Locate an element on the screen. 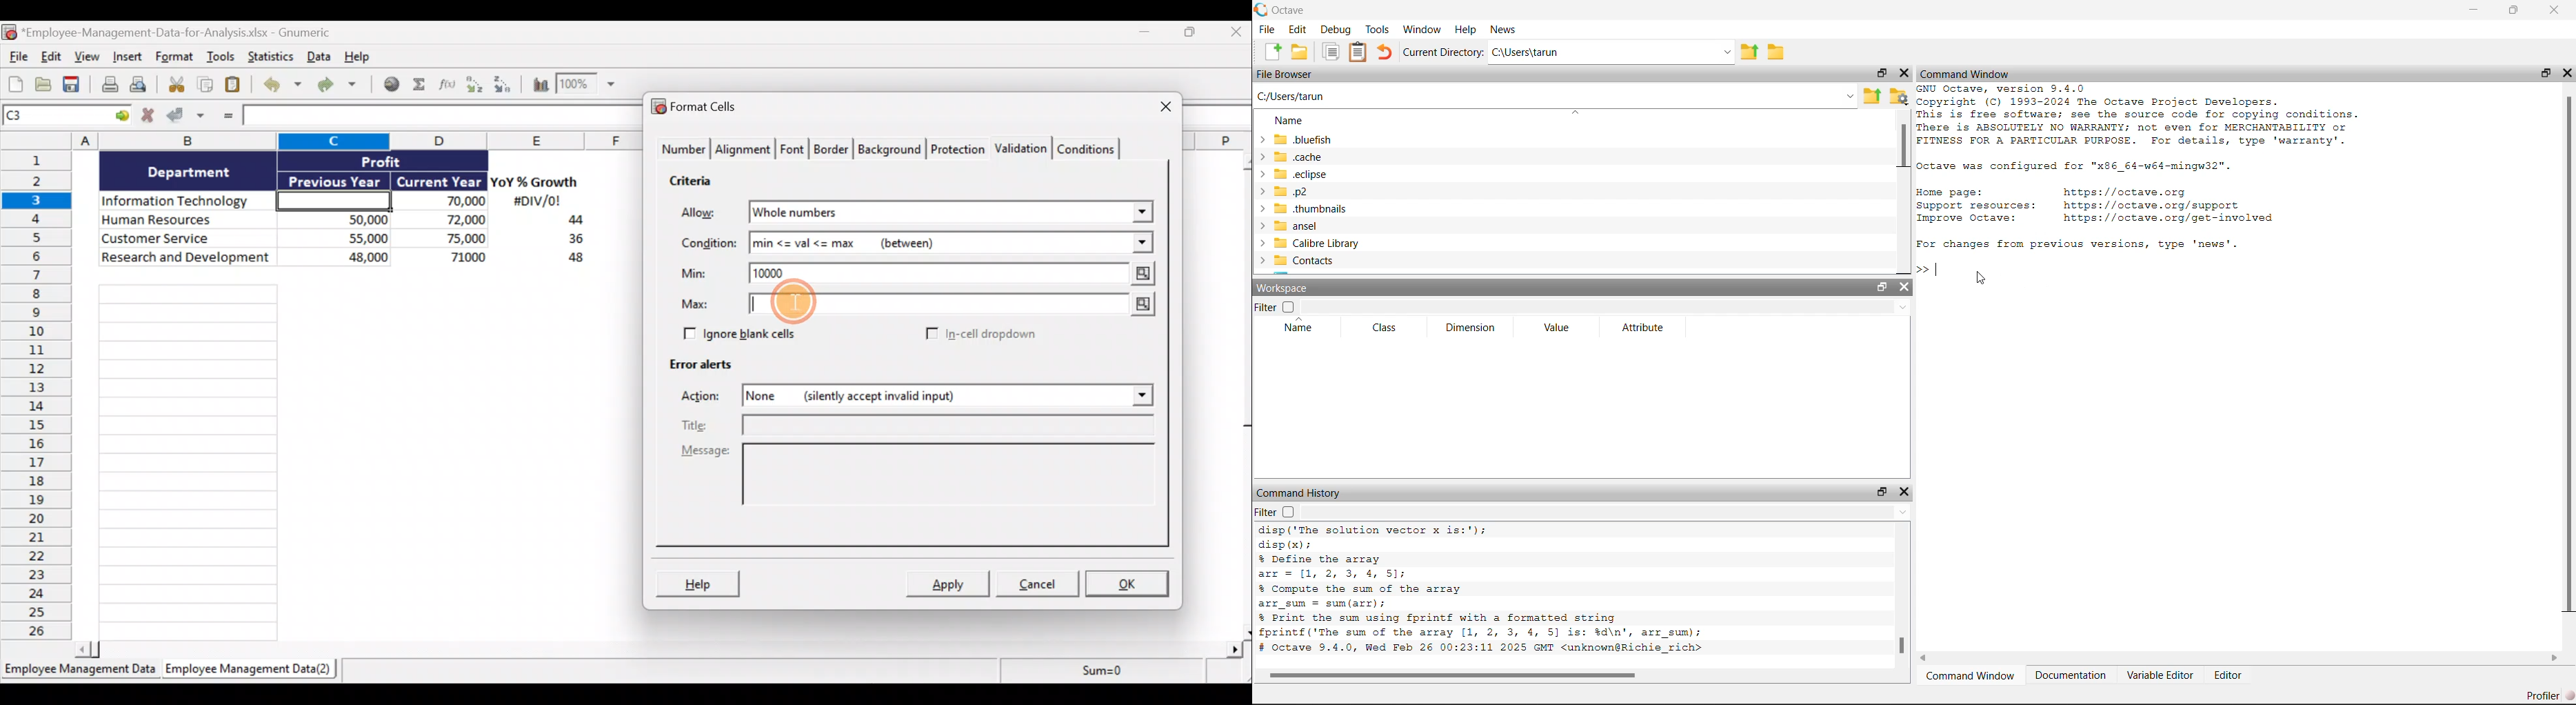 The image size is (2576, 728). Cells is located at coordinates (351, 457).